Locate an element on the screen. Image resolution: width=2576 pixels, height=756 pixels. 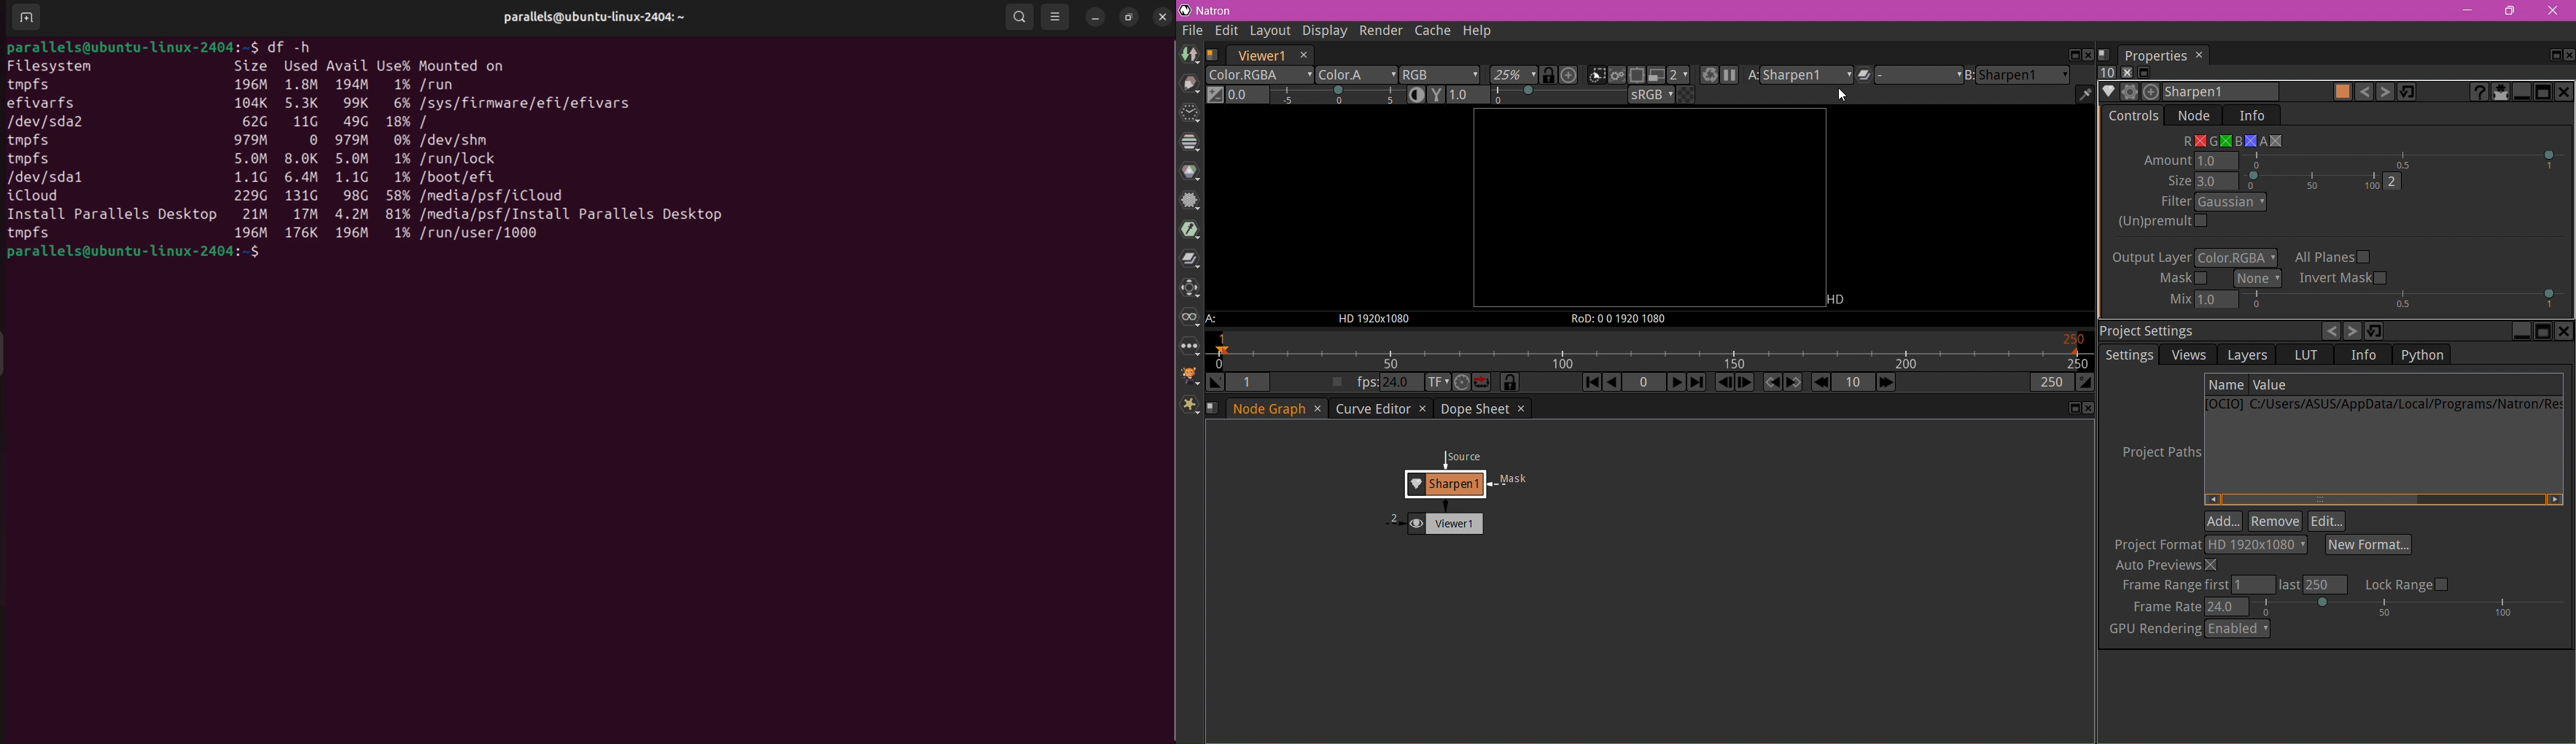
229 G is located at coordinates (250, 196).